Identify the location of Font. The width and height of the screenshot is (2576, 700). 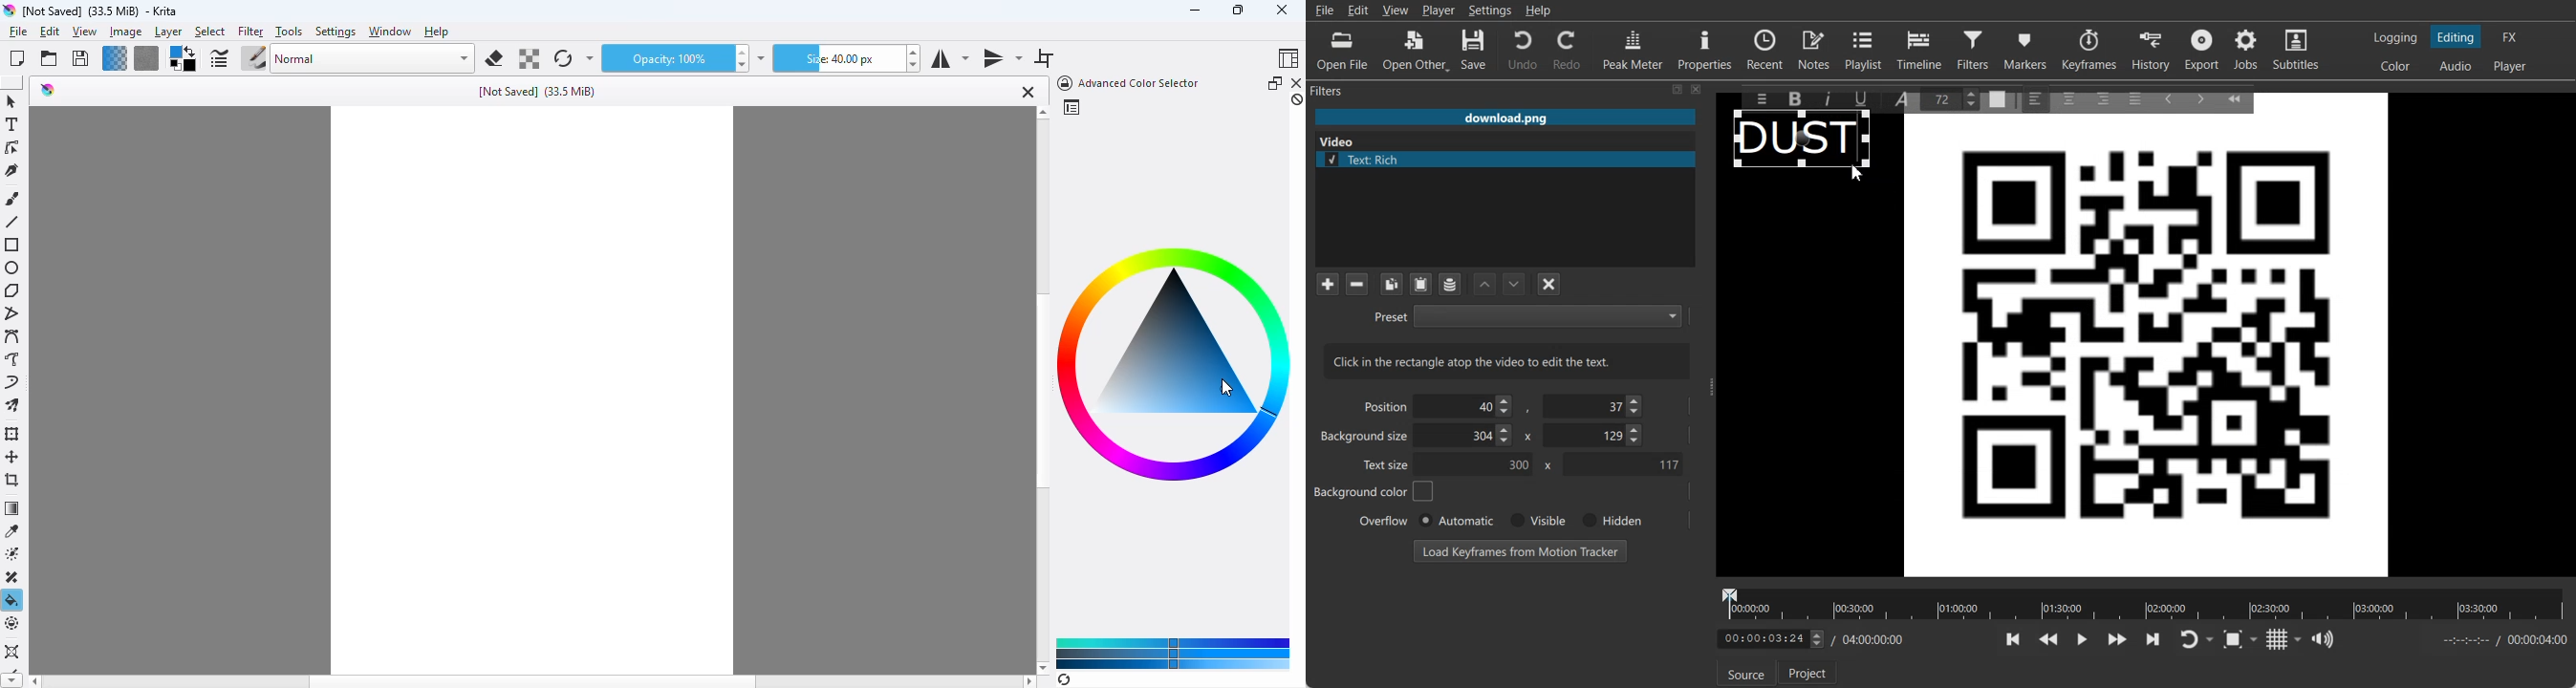
(1905, 98).